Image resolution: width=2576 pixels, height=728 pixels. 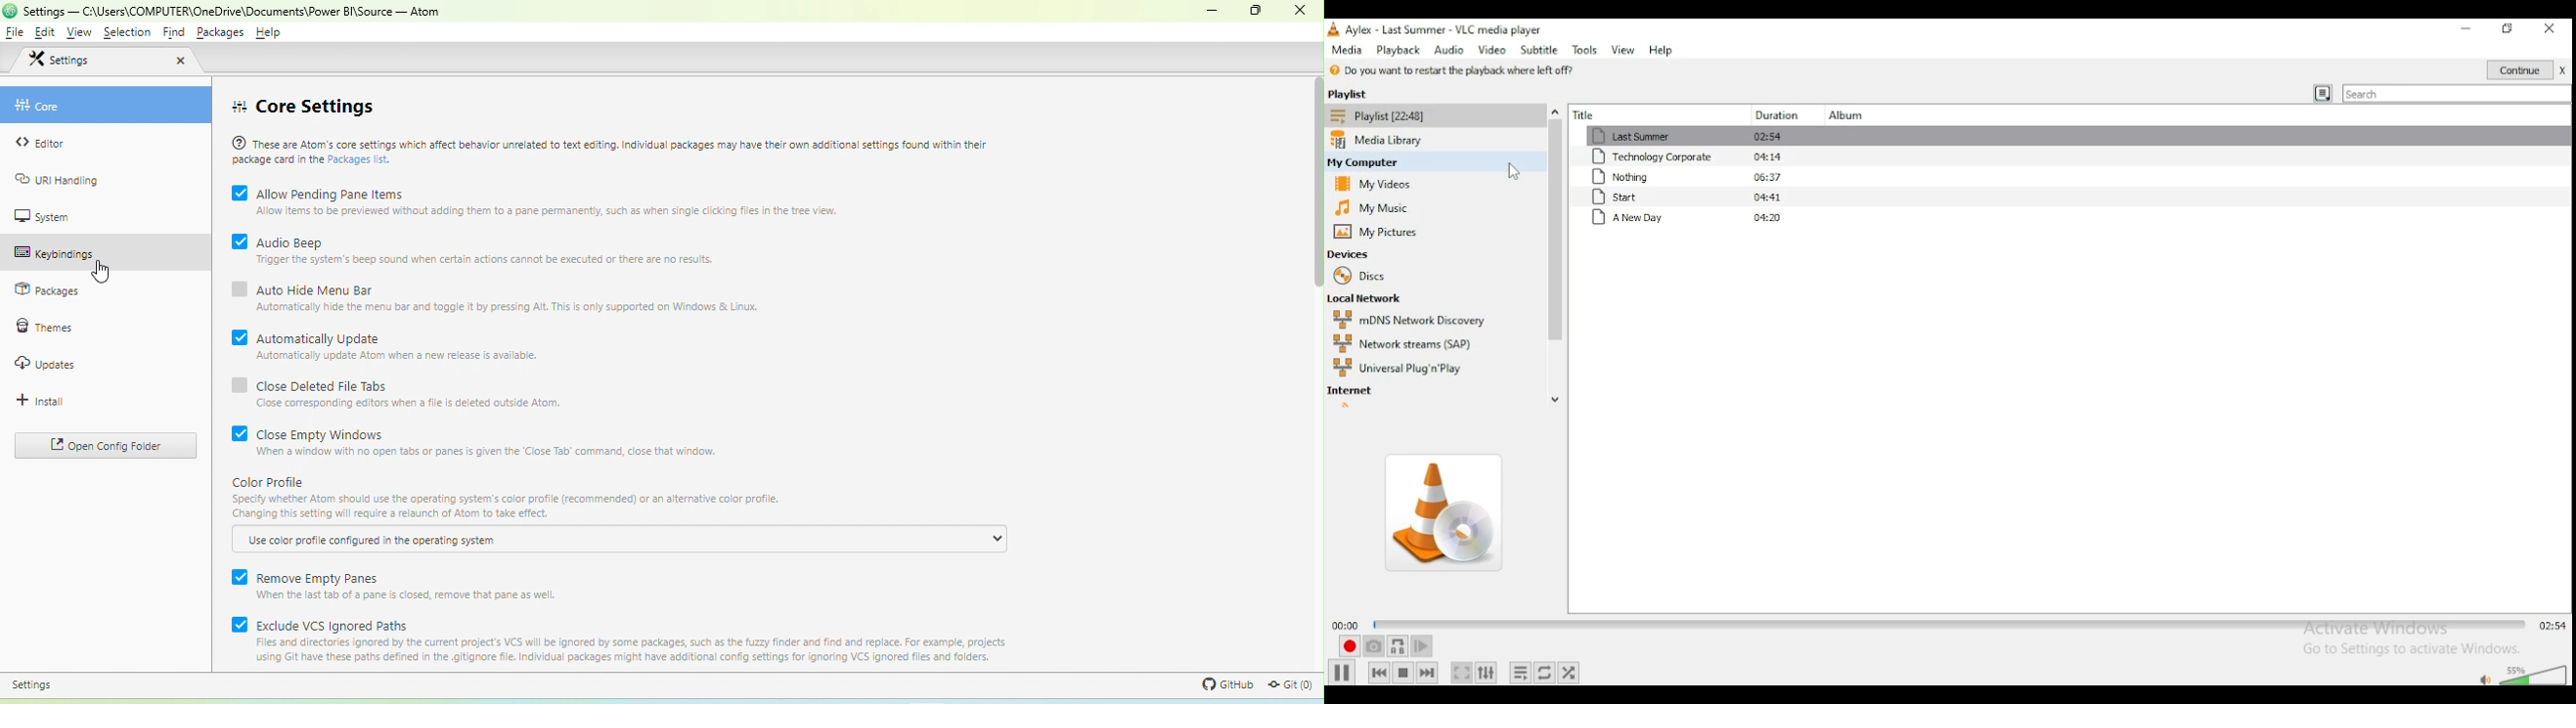 I want to click on previous media in playlist, skips backward when held, so click(x=1377, y=673).